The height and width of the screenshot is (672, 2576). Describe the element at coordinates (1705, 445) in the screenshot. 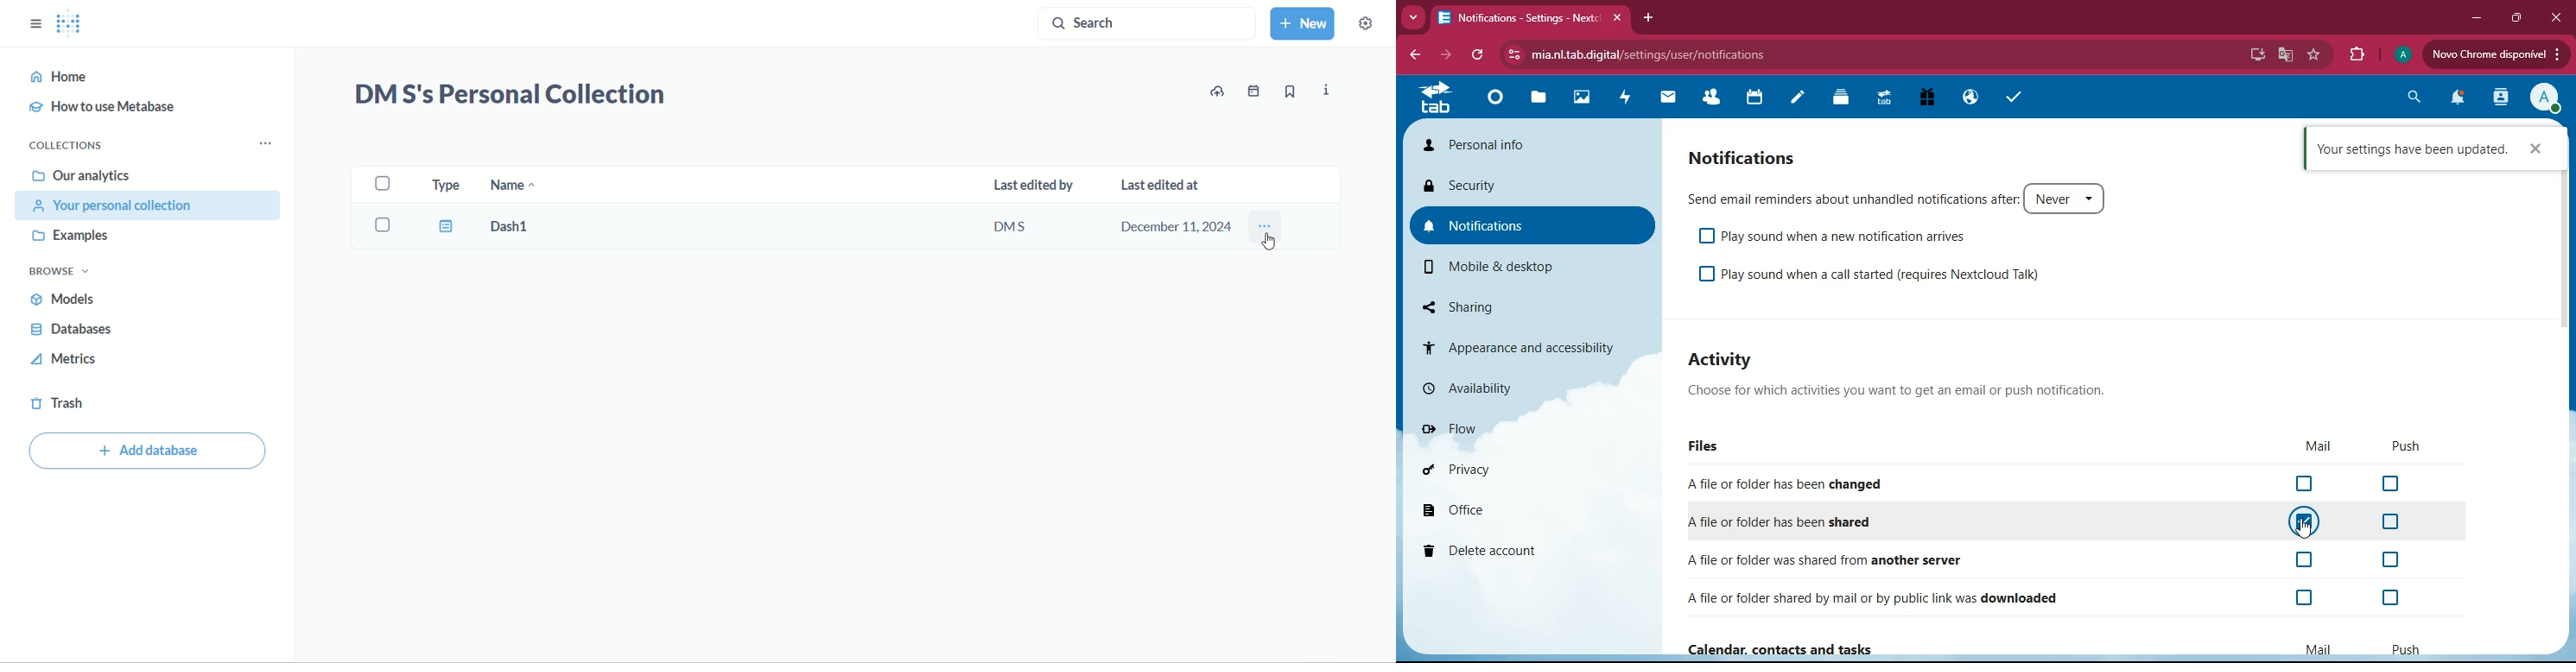

I see `files` at that location.